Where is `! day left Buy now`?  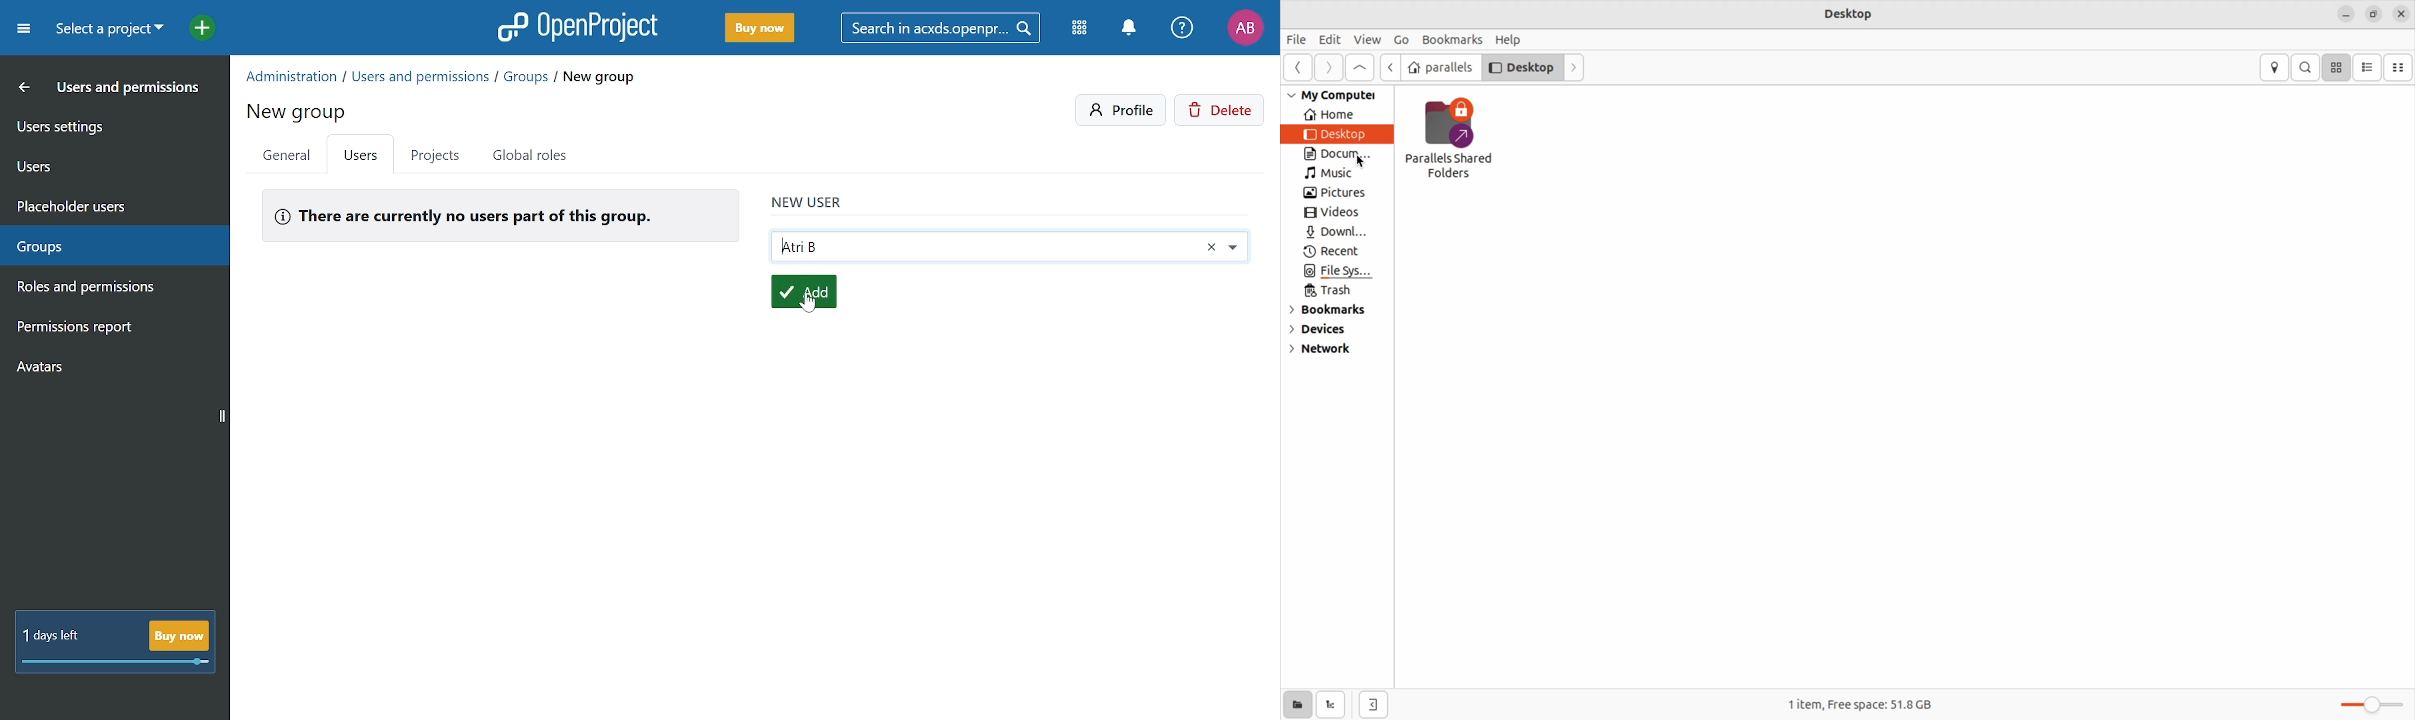
! day left Buy now is located at coordinates (115, 643).